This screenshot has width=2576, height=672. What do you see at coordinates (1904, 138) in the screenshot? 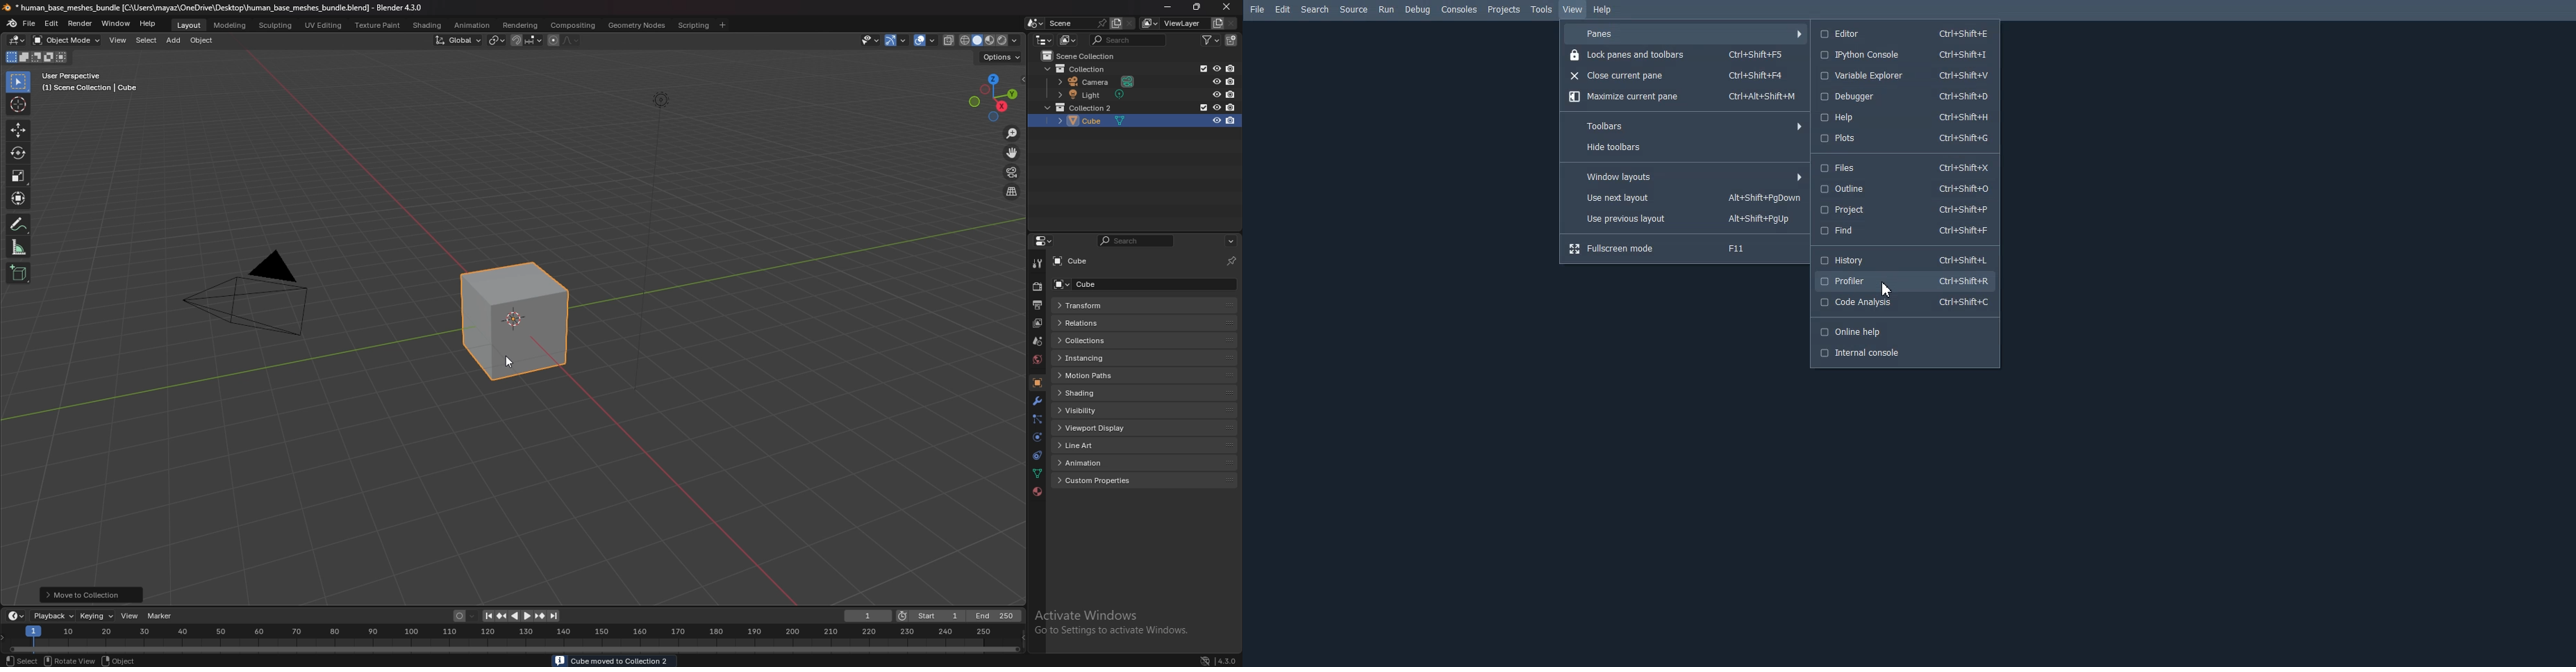
I see `Plots` at bounding box center [1904, 138].